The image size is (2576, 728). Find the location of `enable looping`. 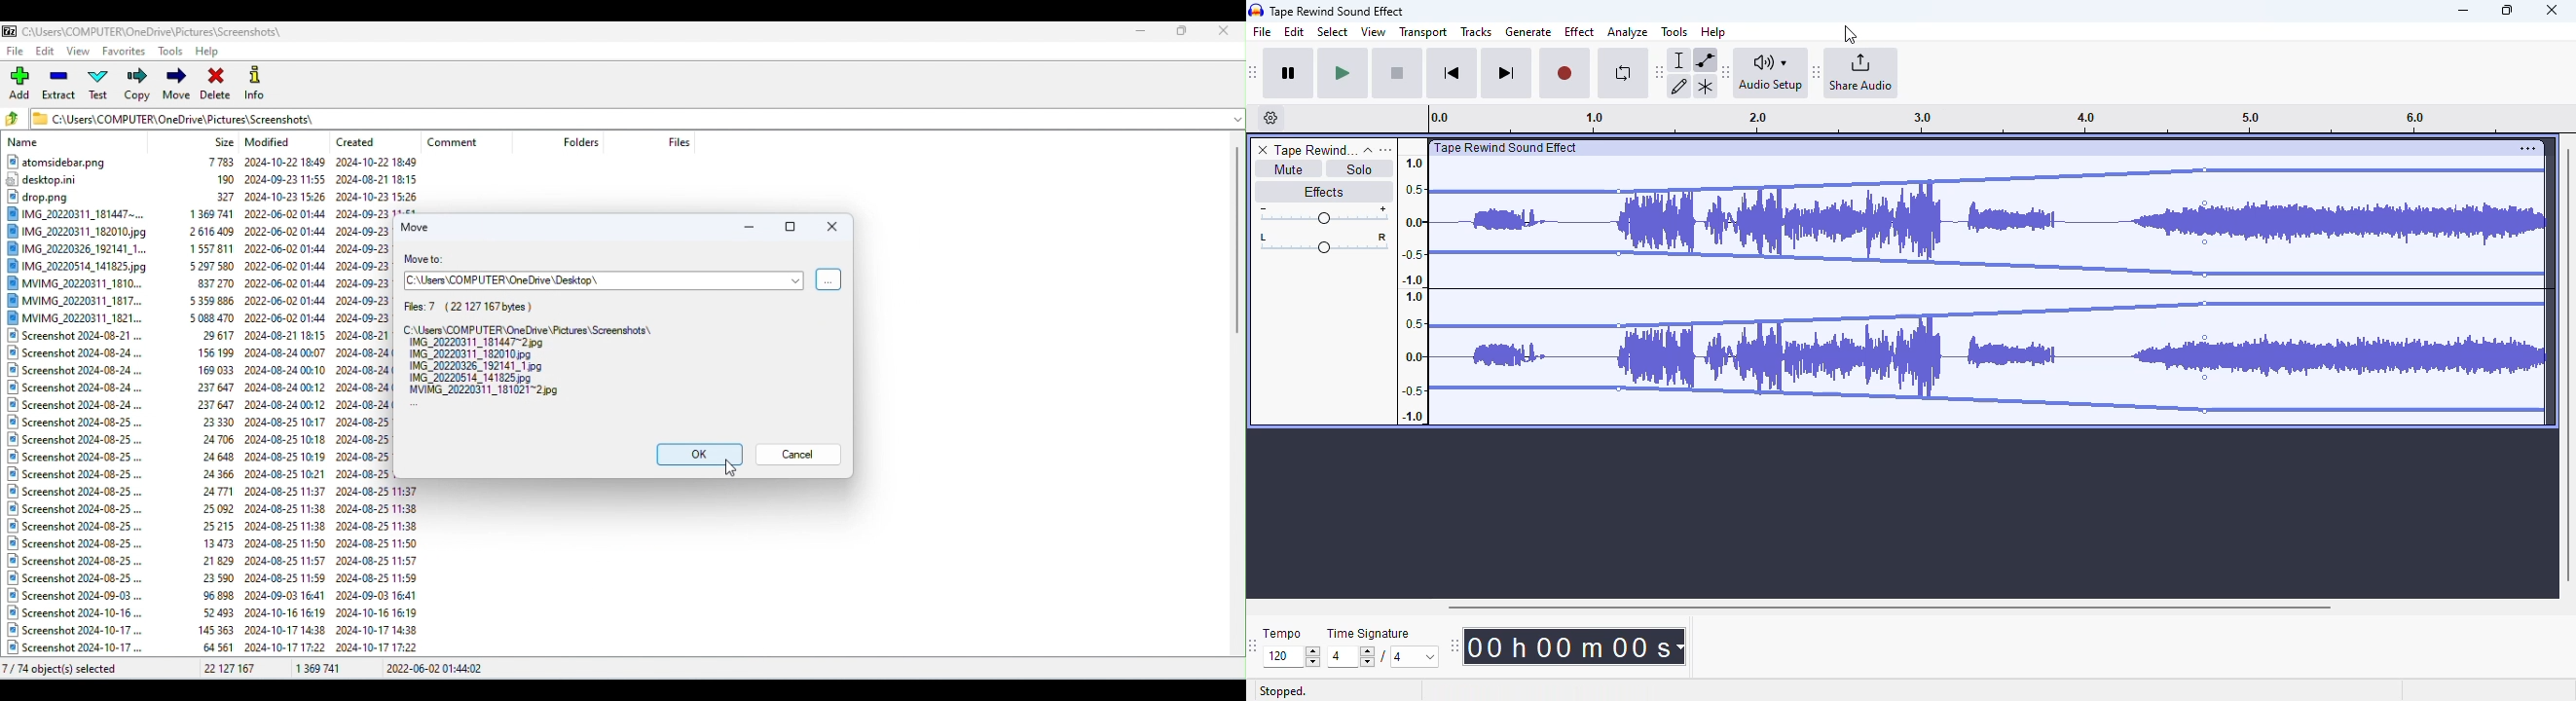

enable looping is located at coordinates (1622, 73).